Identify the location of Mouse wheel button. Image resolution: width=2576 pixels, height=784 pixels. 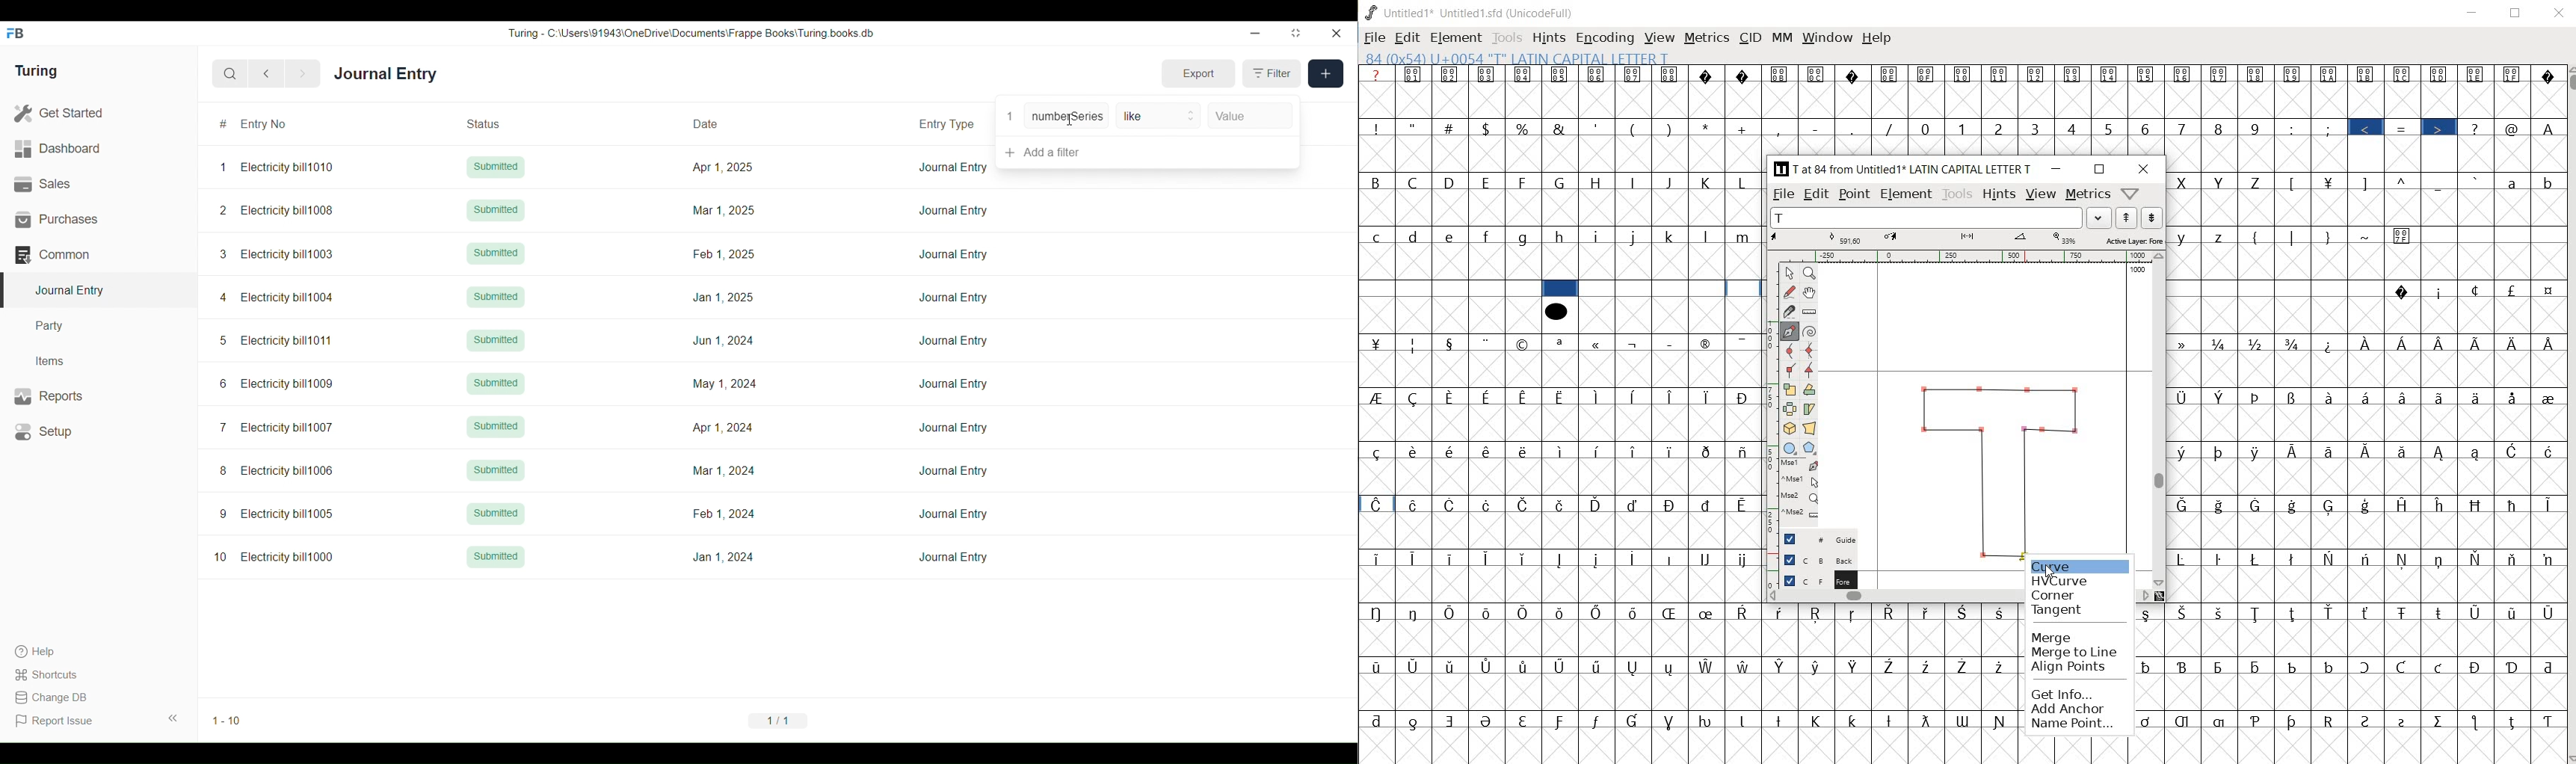
(1801, 497).